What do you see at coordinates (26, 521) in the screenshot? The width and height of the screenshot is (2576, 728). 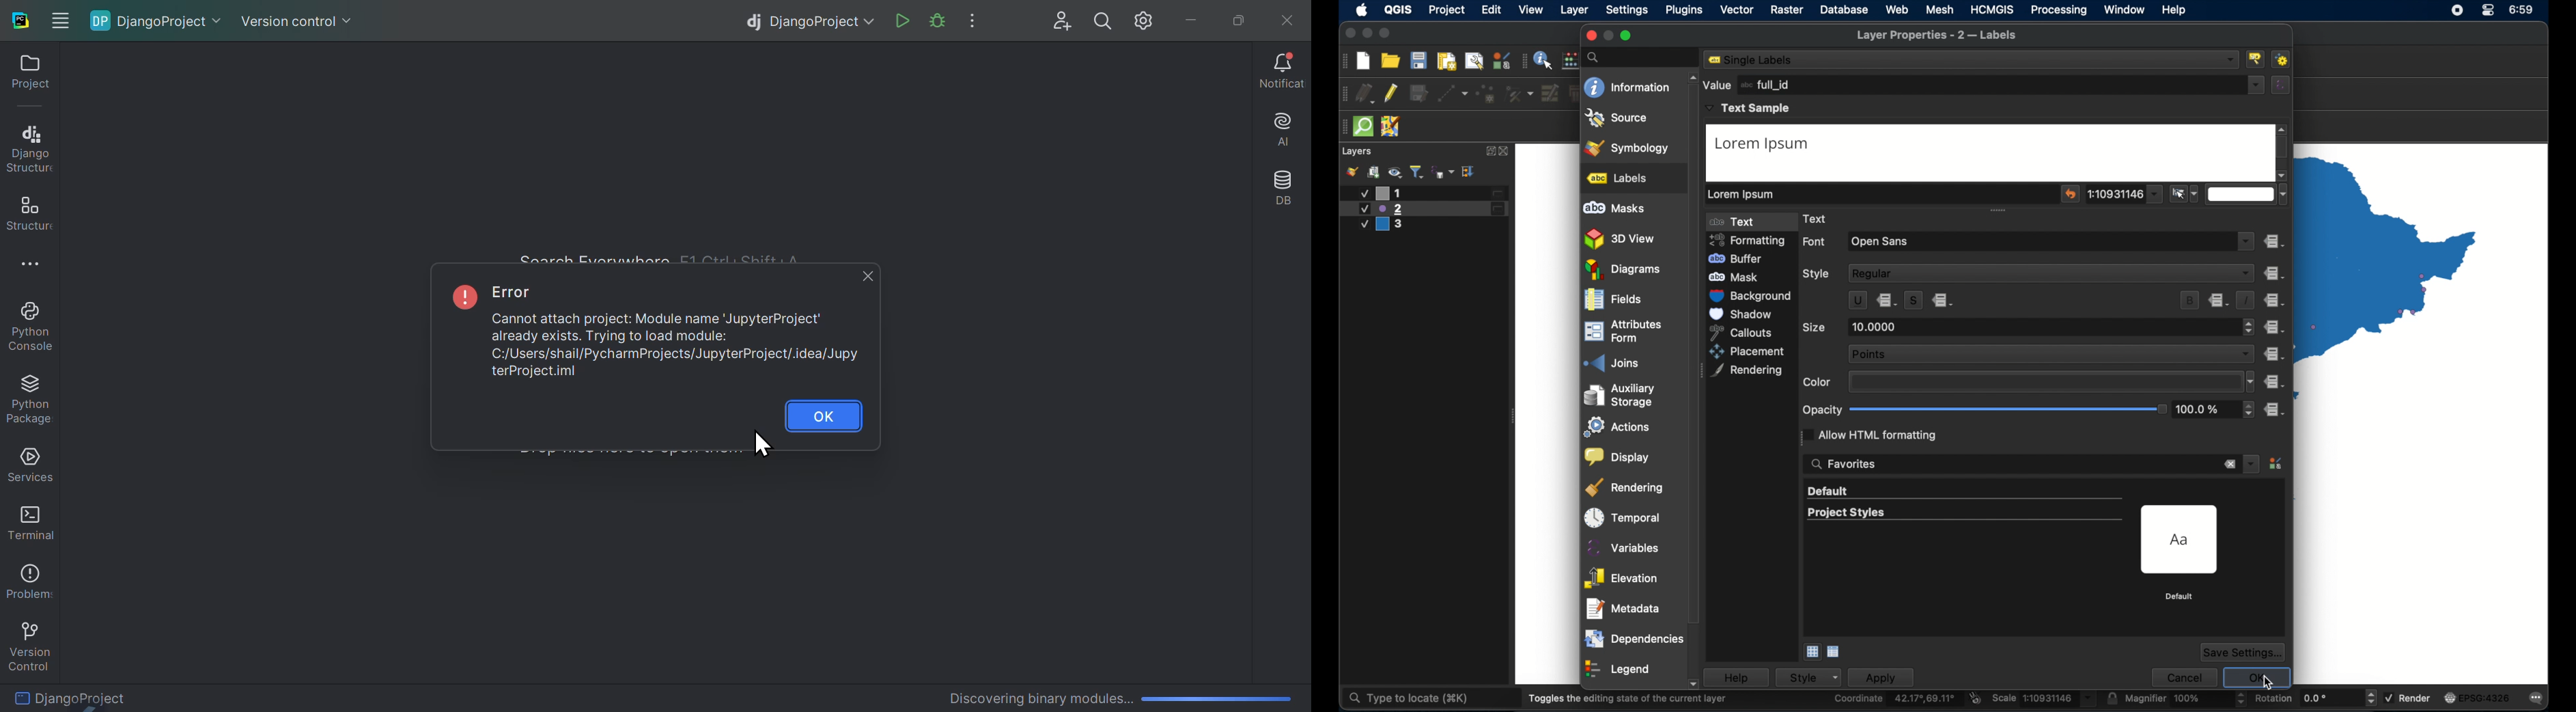 I see `Terminal` at bounding box center [26, 521].